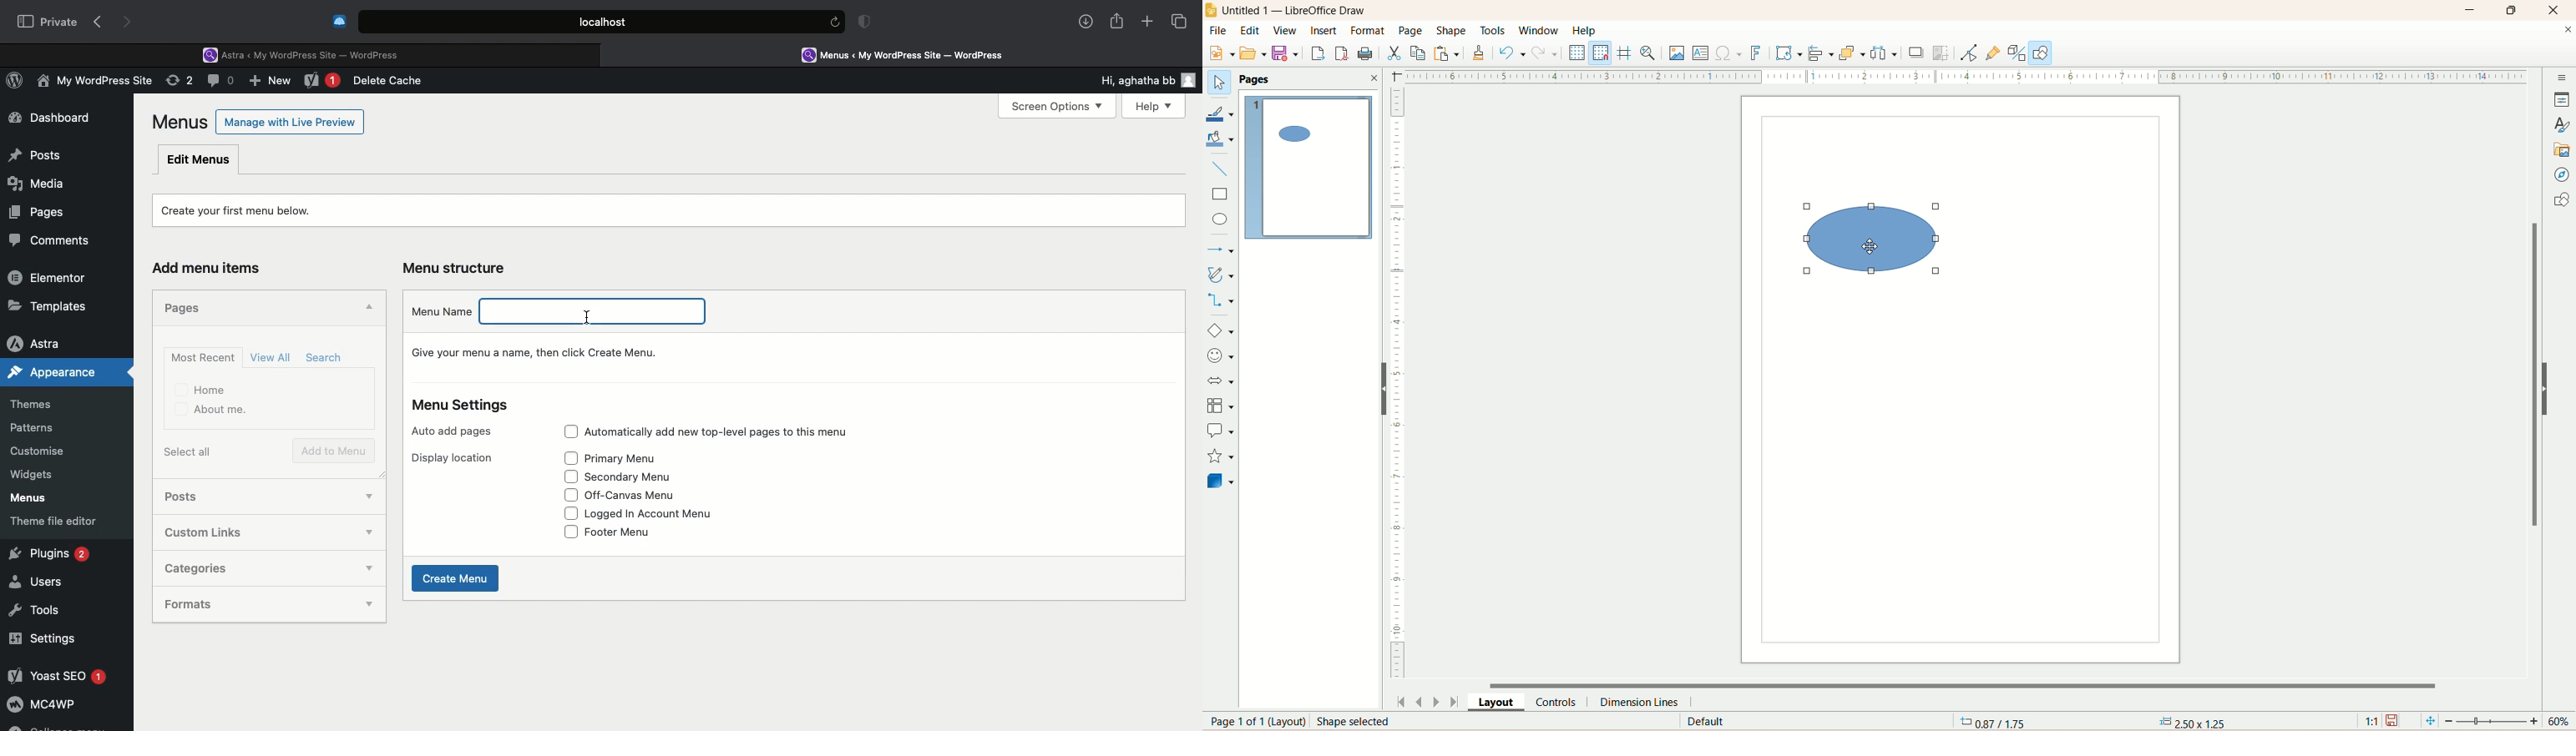 The height and width of the screenshot is (756, 2576). Describe the element at coordinates (2562, 722) in the screenshot. I see `zoom percentage` at that location.